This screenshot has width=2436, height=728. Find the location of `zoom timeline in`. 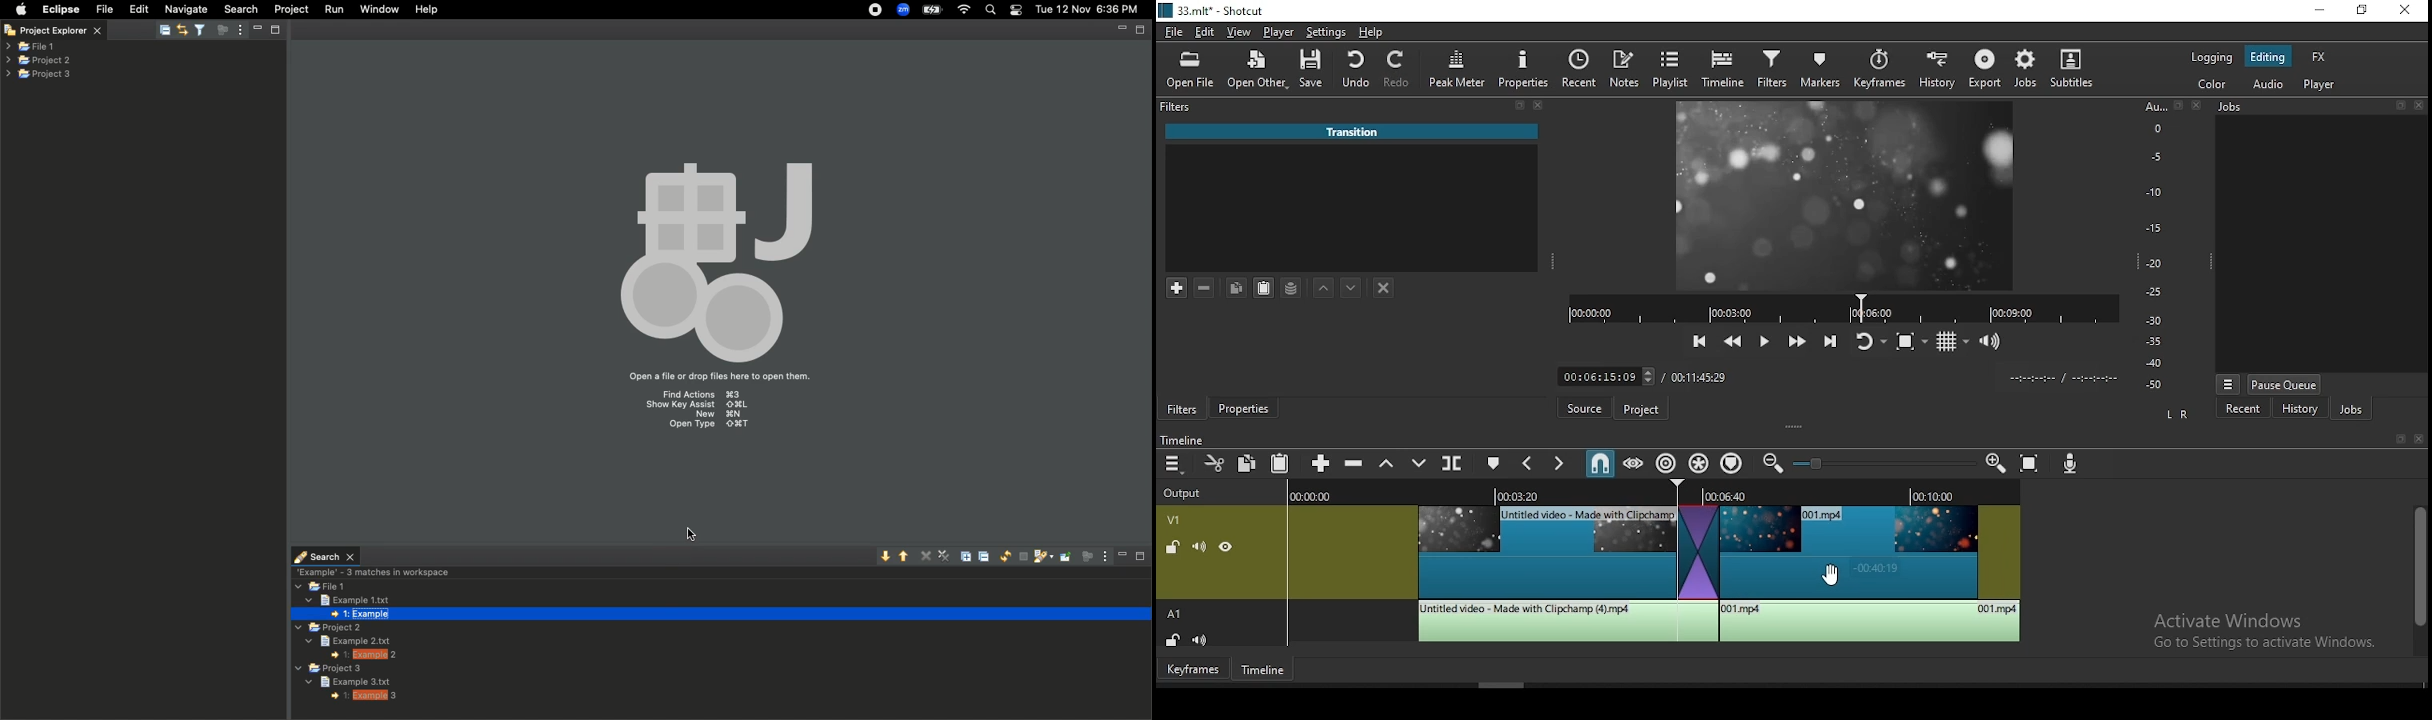

zoom timeline in is located at coordinates (1997, 464).